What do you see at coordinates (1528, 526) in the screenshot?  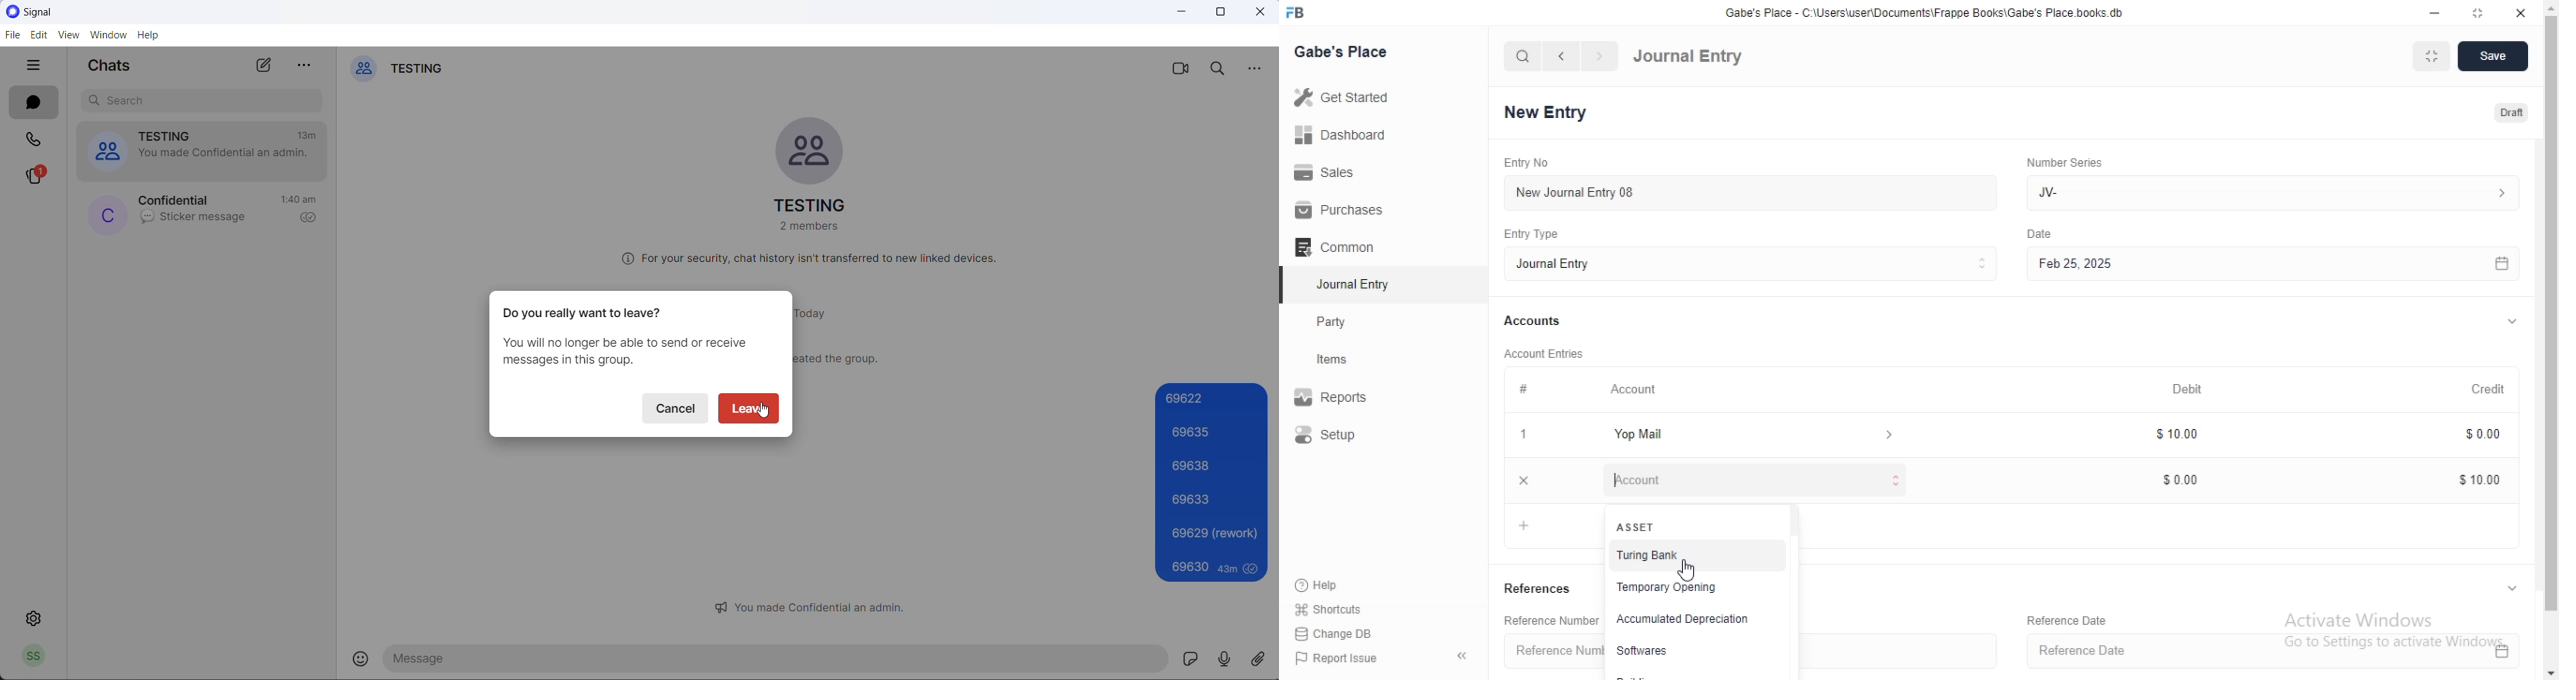 I see `+ Add Row` at bounding box center [1528, 526].